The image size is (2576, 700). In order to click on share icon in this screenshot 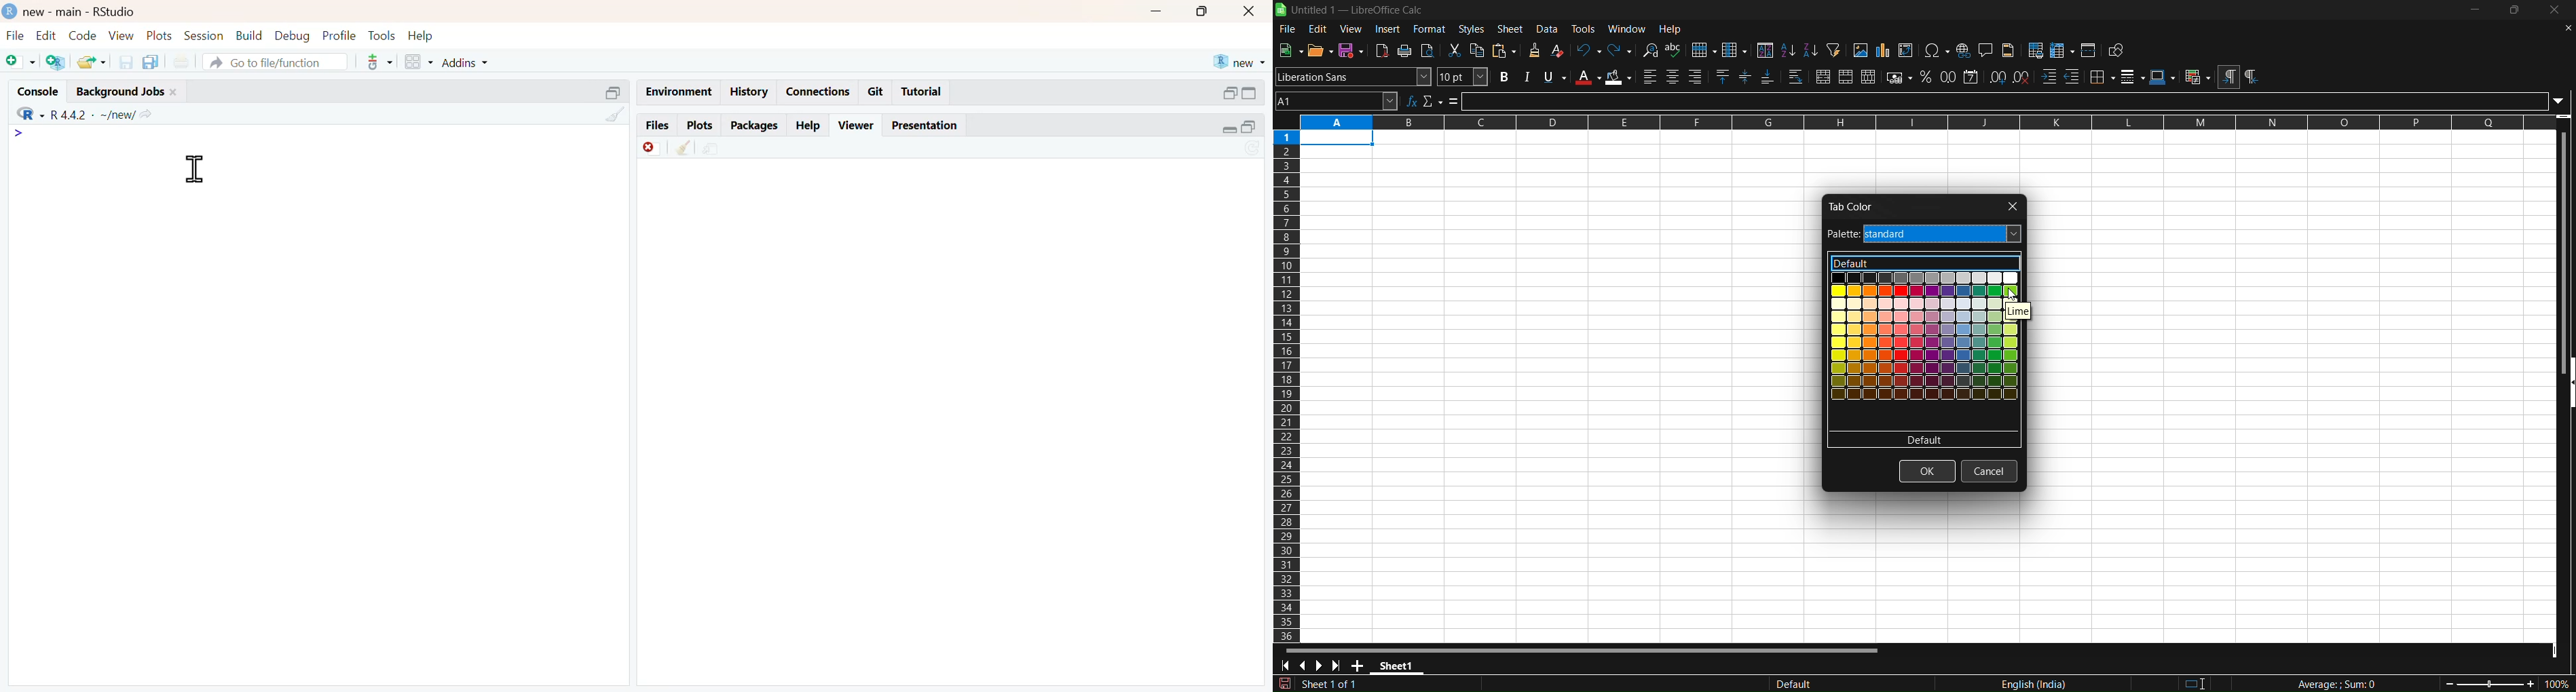, I will do `click(146, 115)`.